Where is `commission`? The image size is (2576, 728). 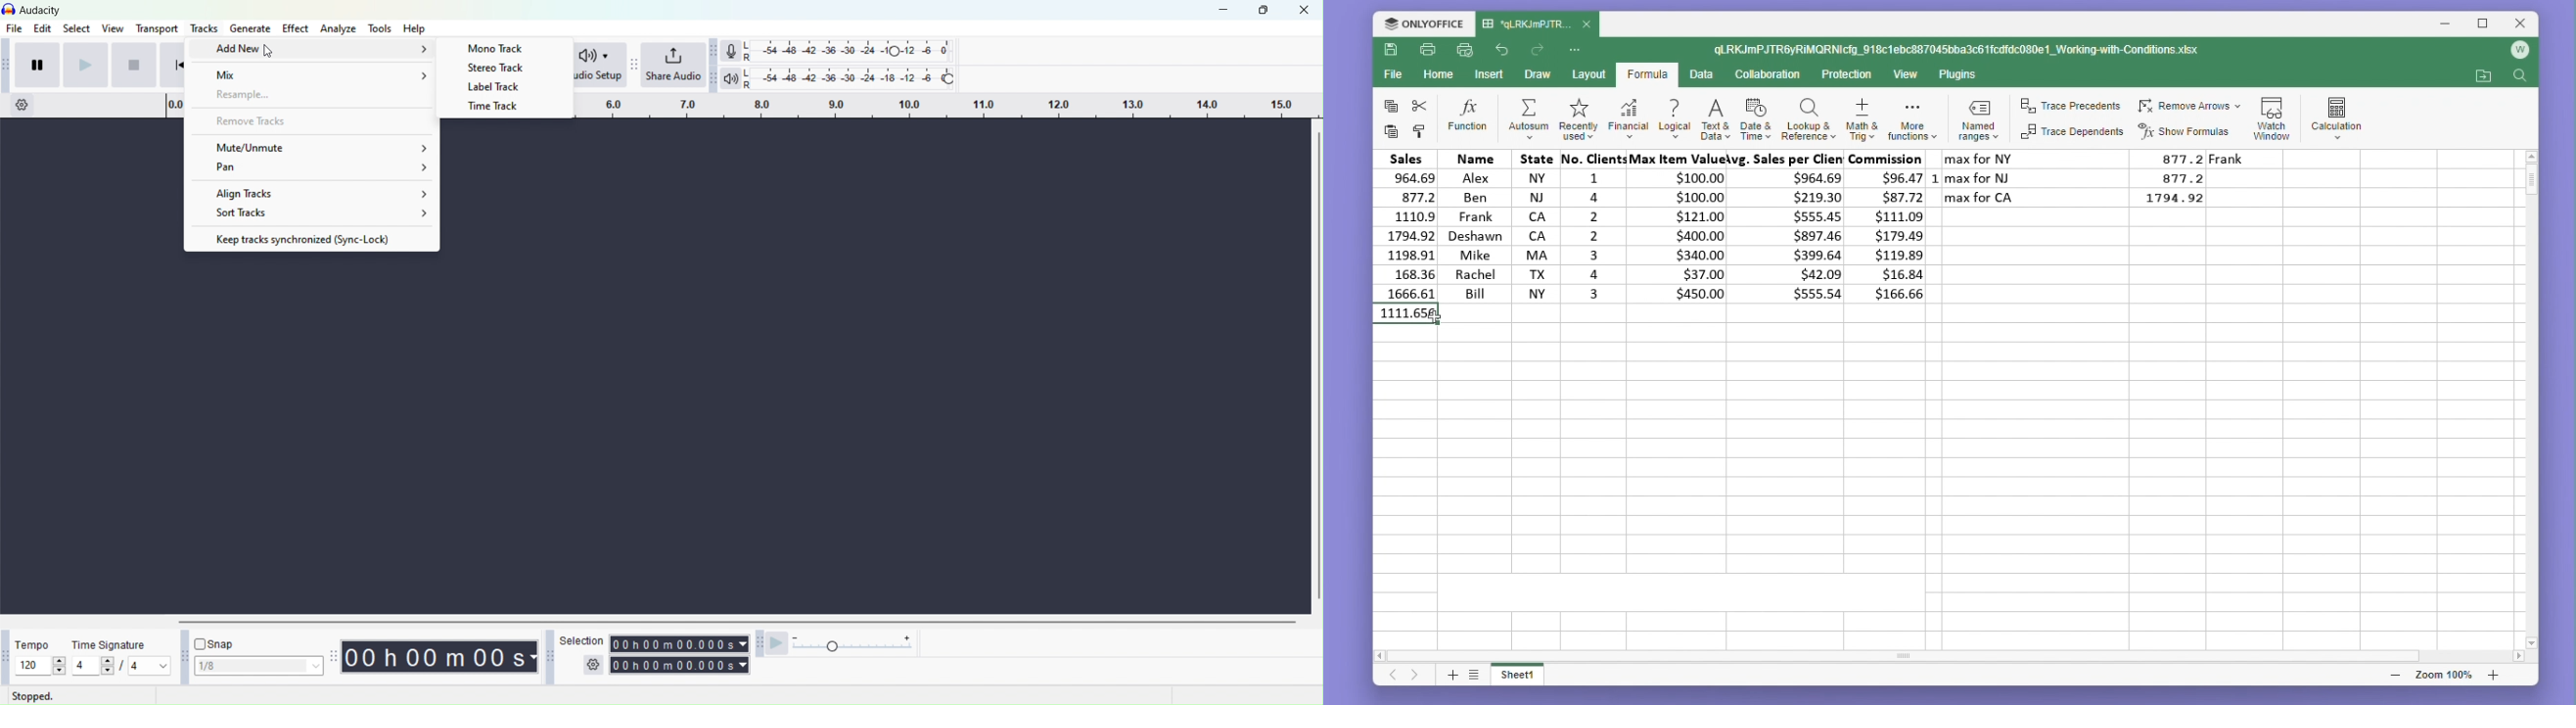 commission is located at coordinates (1890, 226).